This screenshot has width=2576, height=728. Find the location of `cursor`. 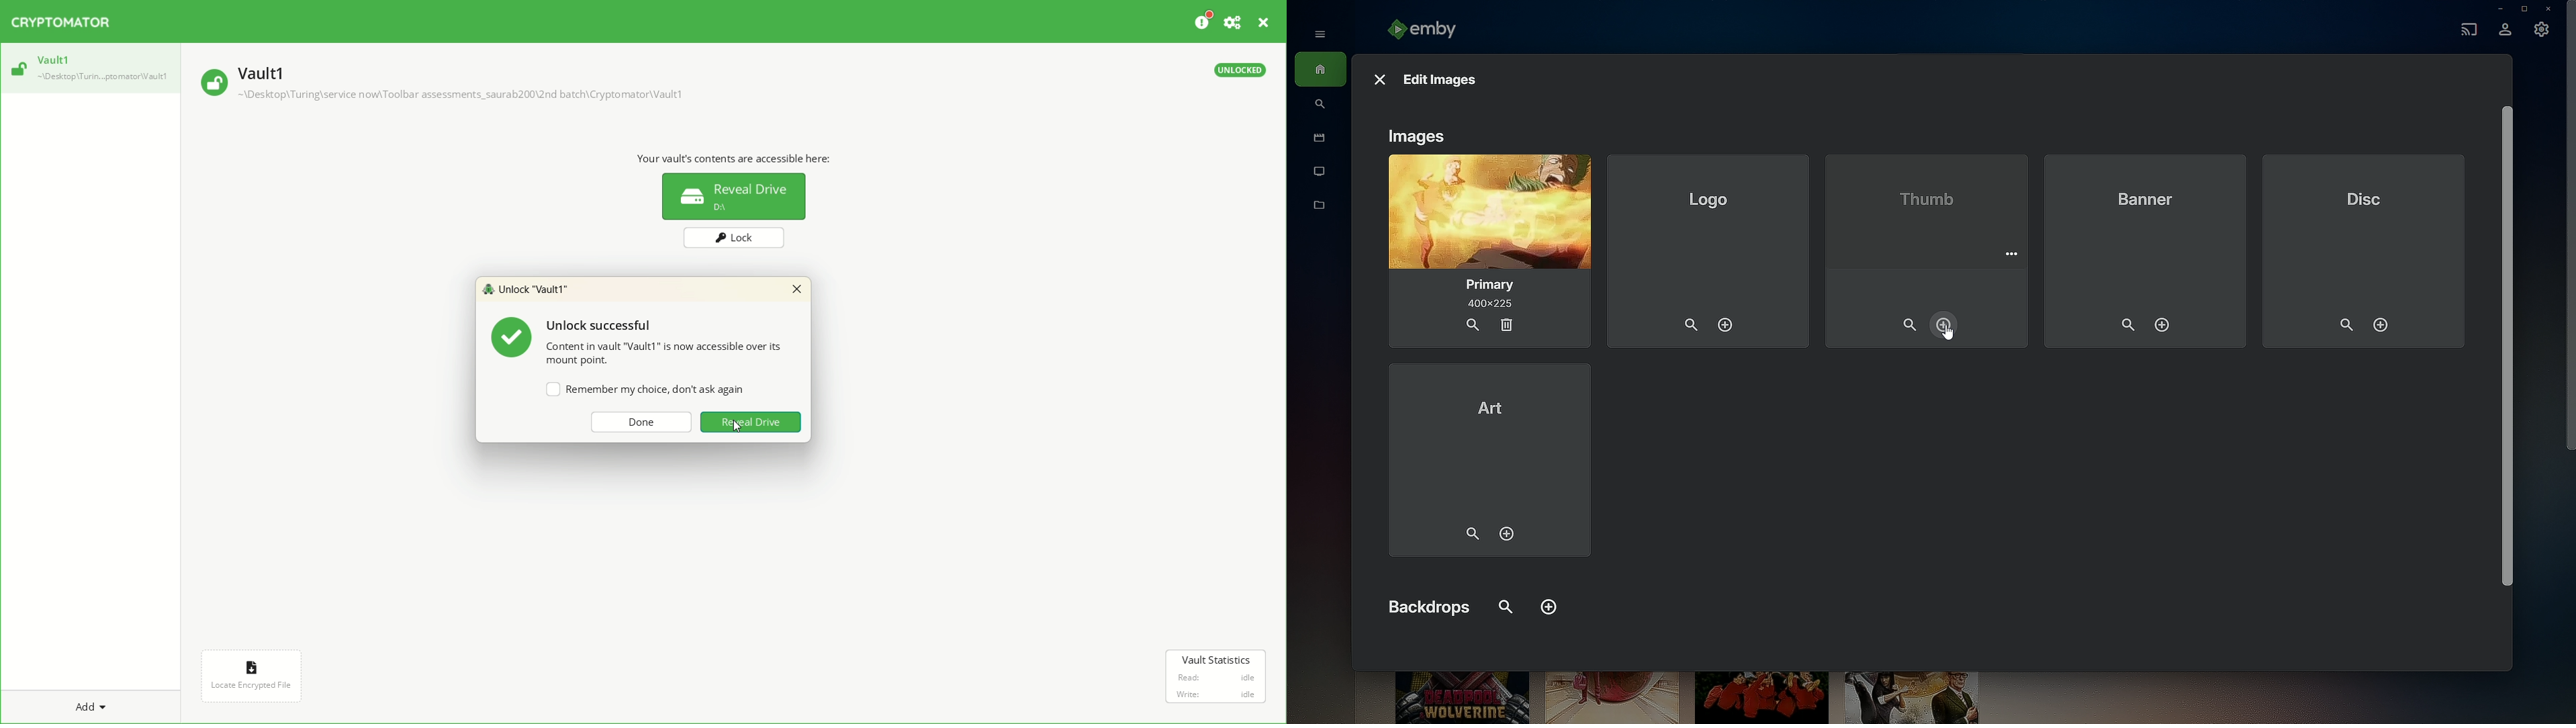

cursor is located at coordinates (738, 430).